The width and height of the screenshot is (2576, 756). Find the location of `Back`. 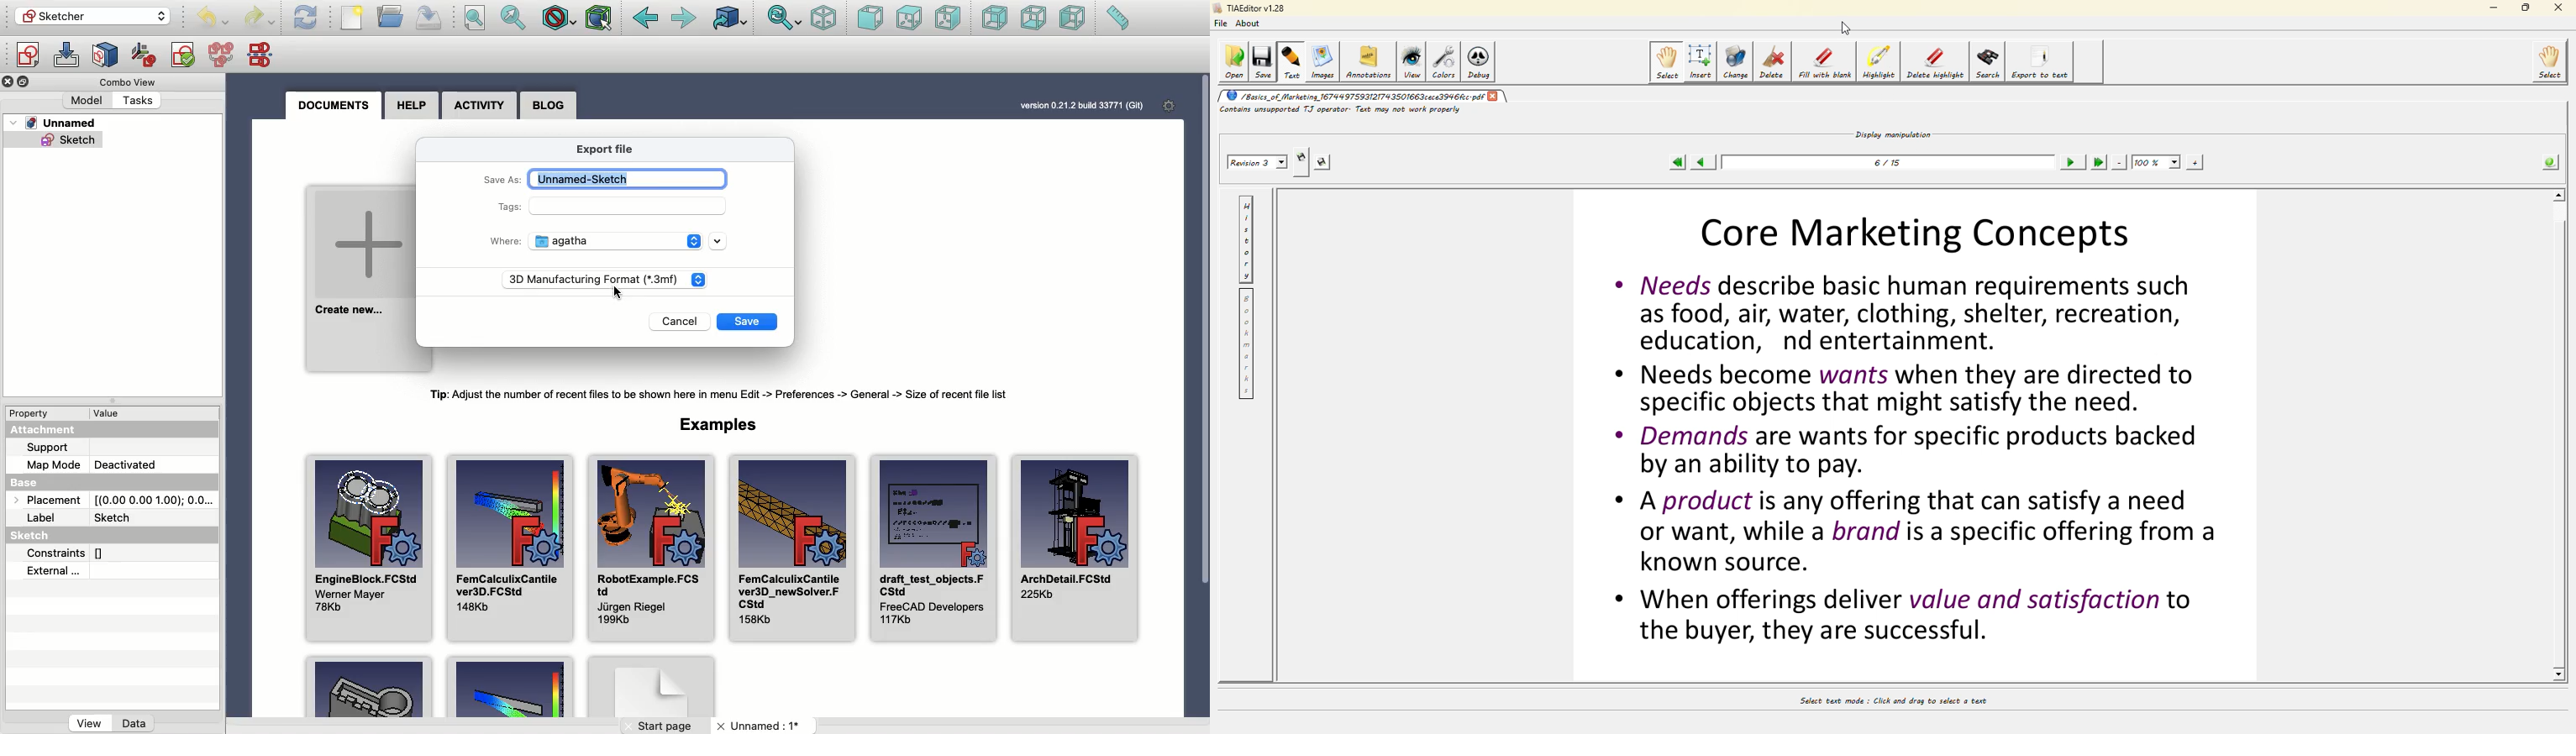

Back is located at coordinates (645, 18).